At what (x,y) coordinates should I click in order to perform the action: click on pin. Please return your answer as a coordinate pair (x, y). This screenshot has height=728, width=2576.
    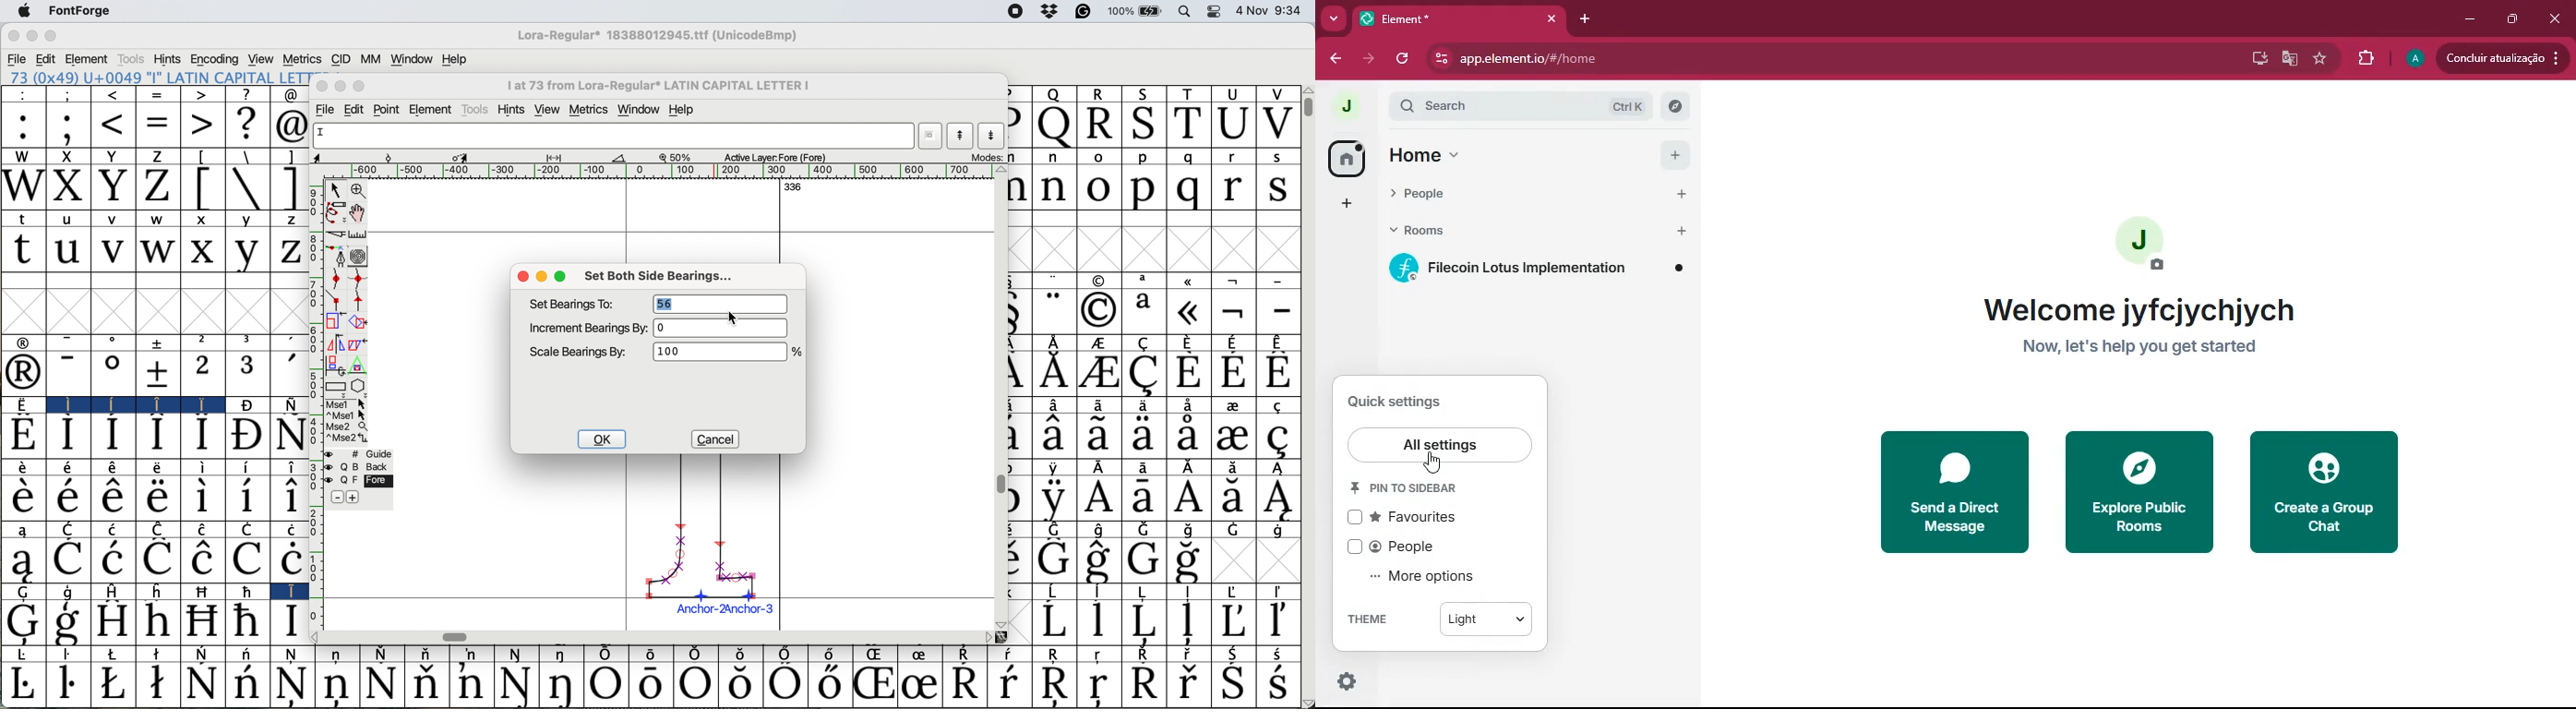
    Looking at the image, I should click on (1420, 488).